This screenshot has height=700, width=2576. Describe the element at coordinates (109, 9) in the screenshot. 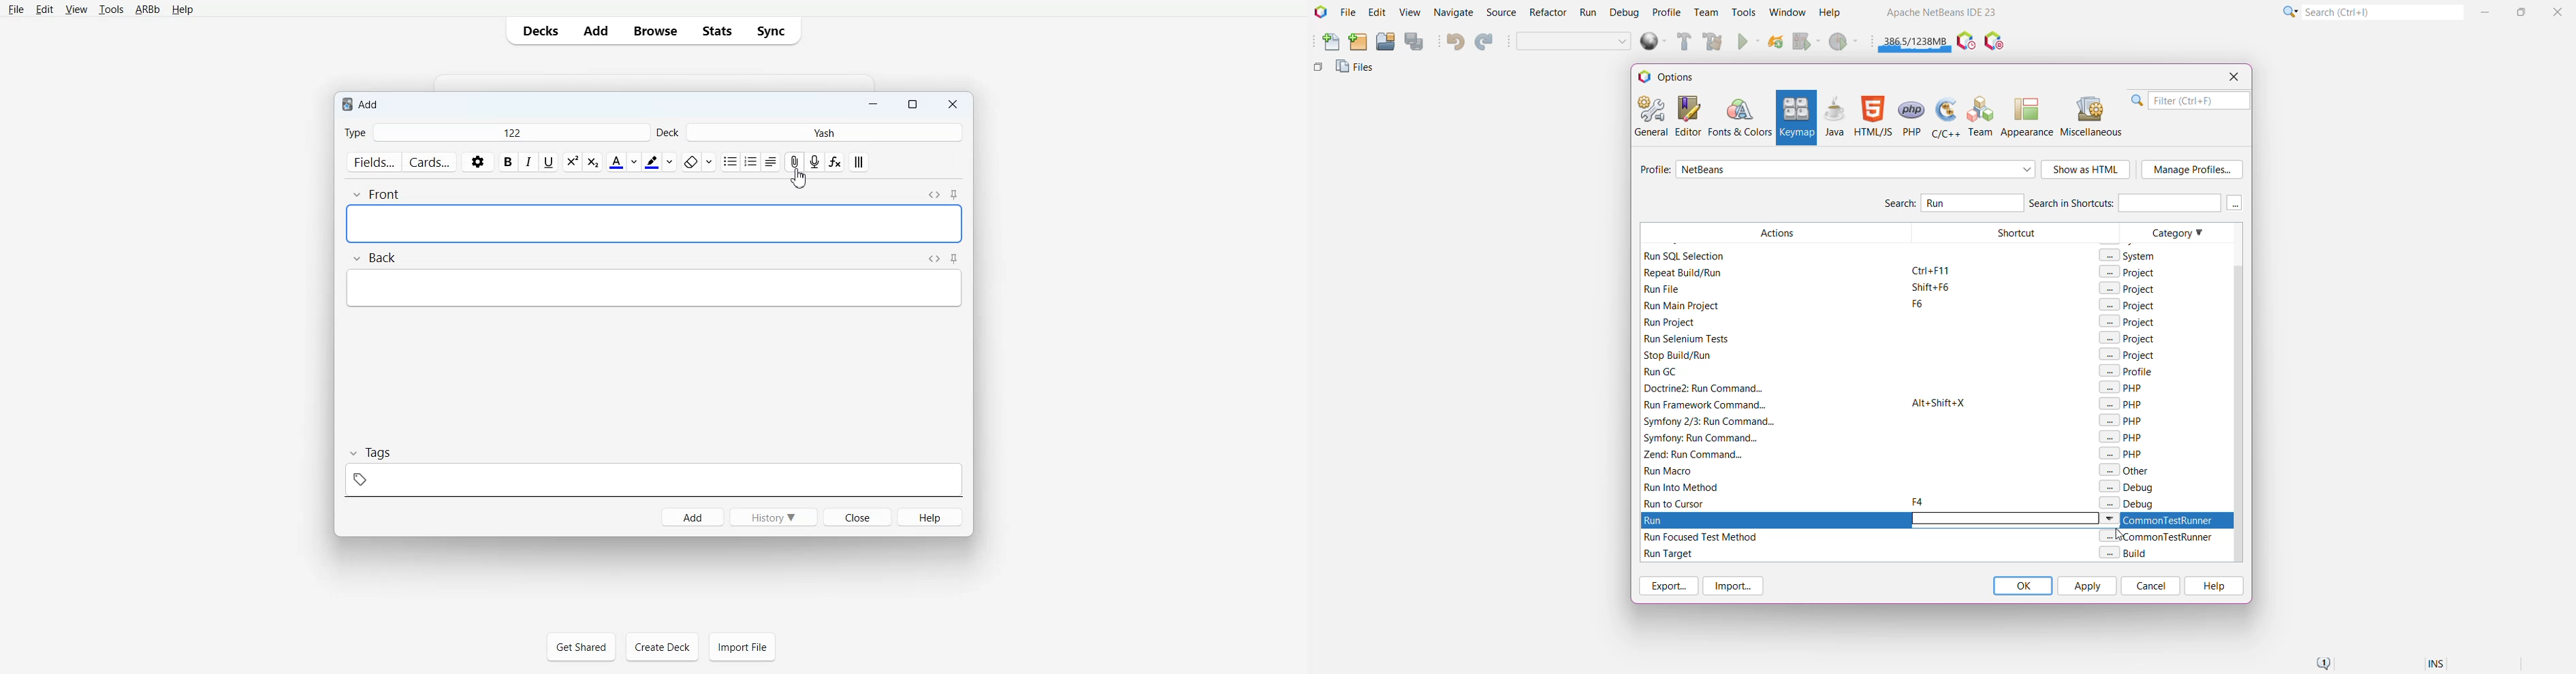

I see `Tools` at that location.